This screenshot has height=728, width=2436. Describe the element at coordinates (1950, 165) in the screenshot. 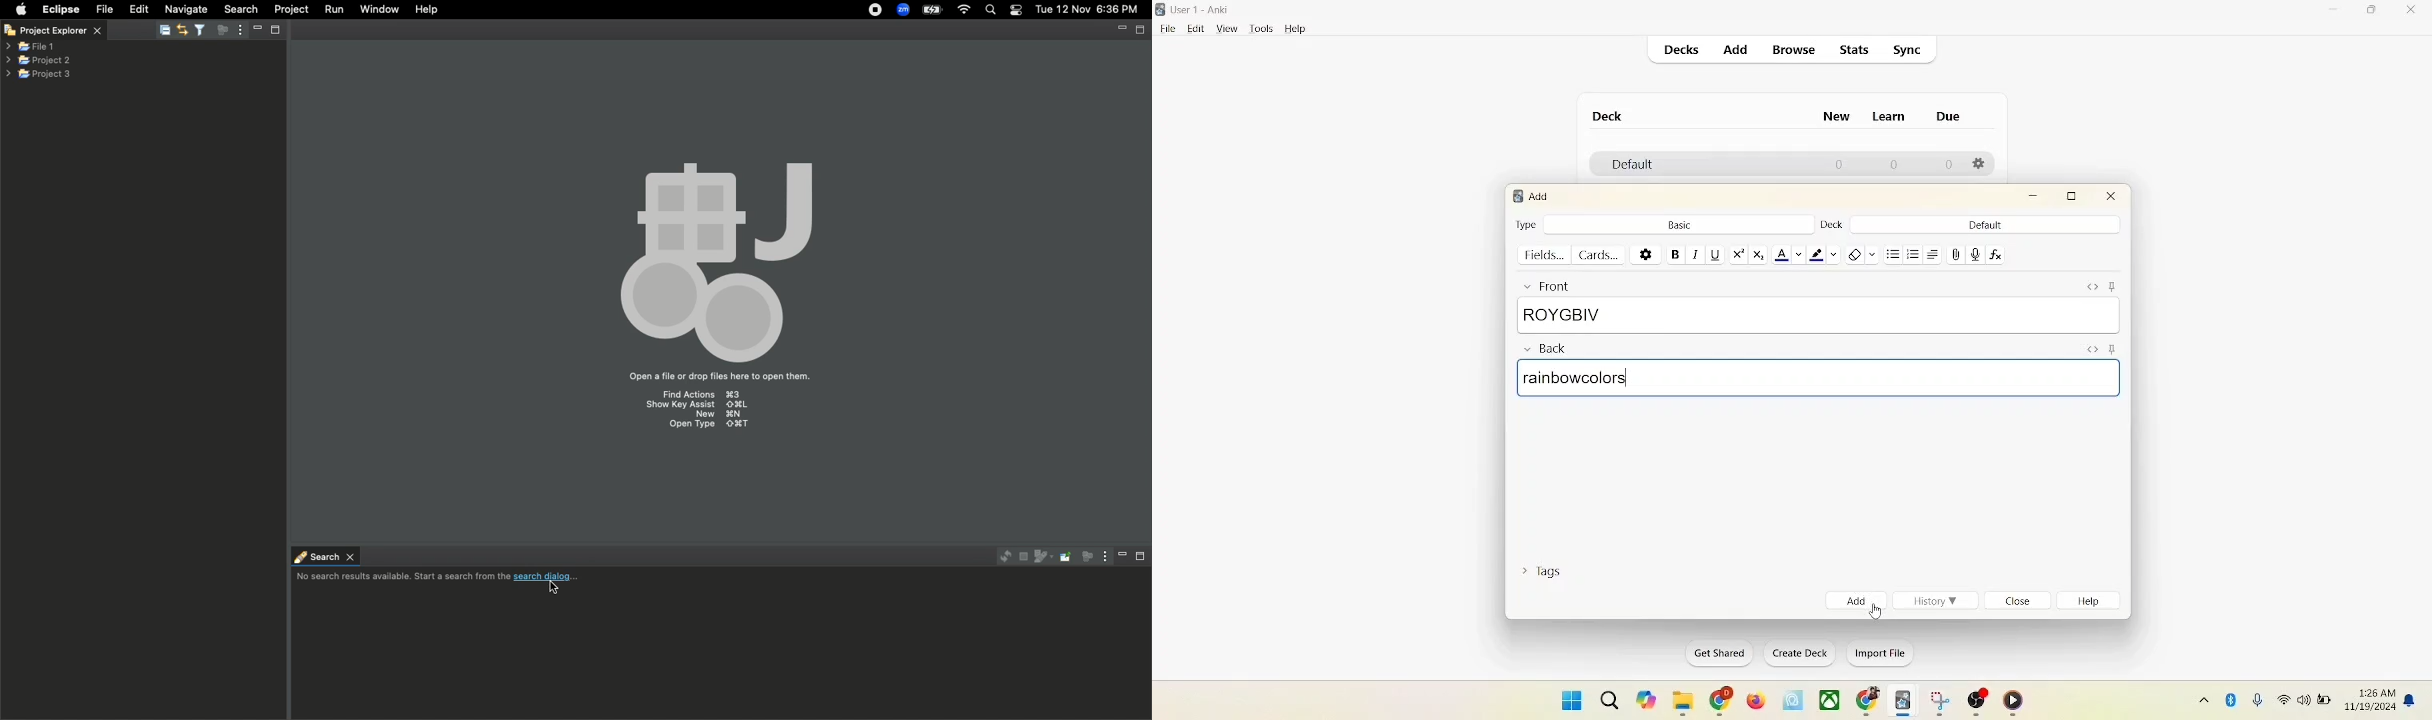

I see `0` at that location.